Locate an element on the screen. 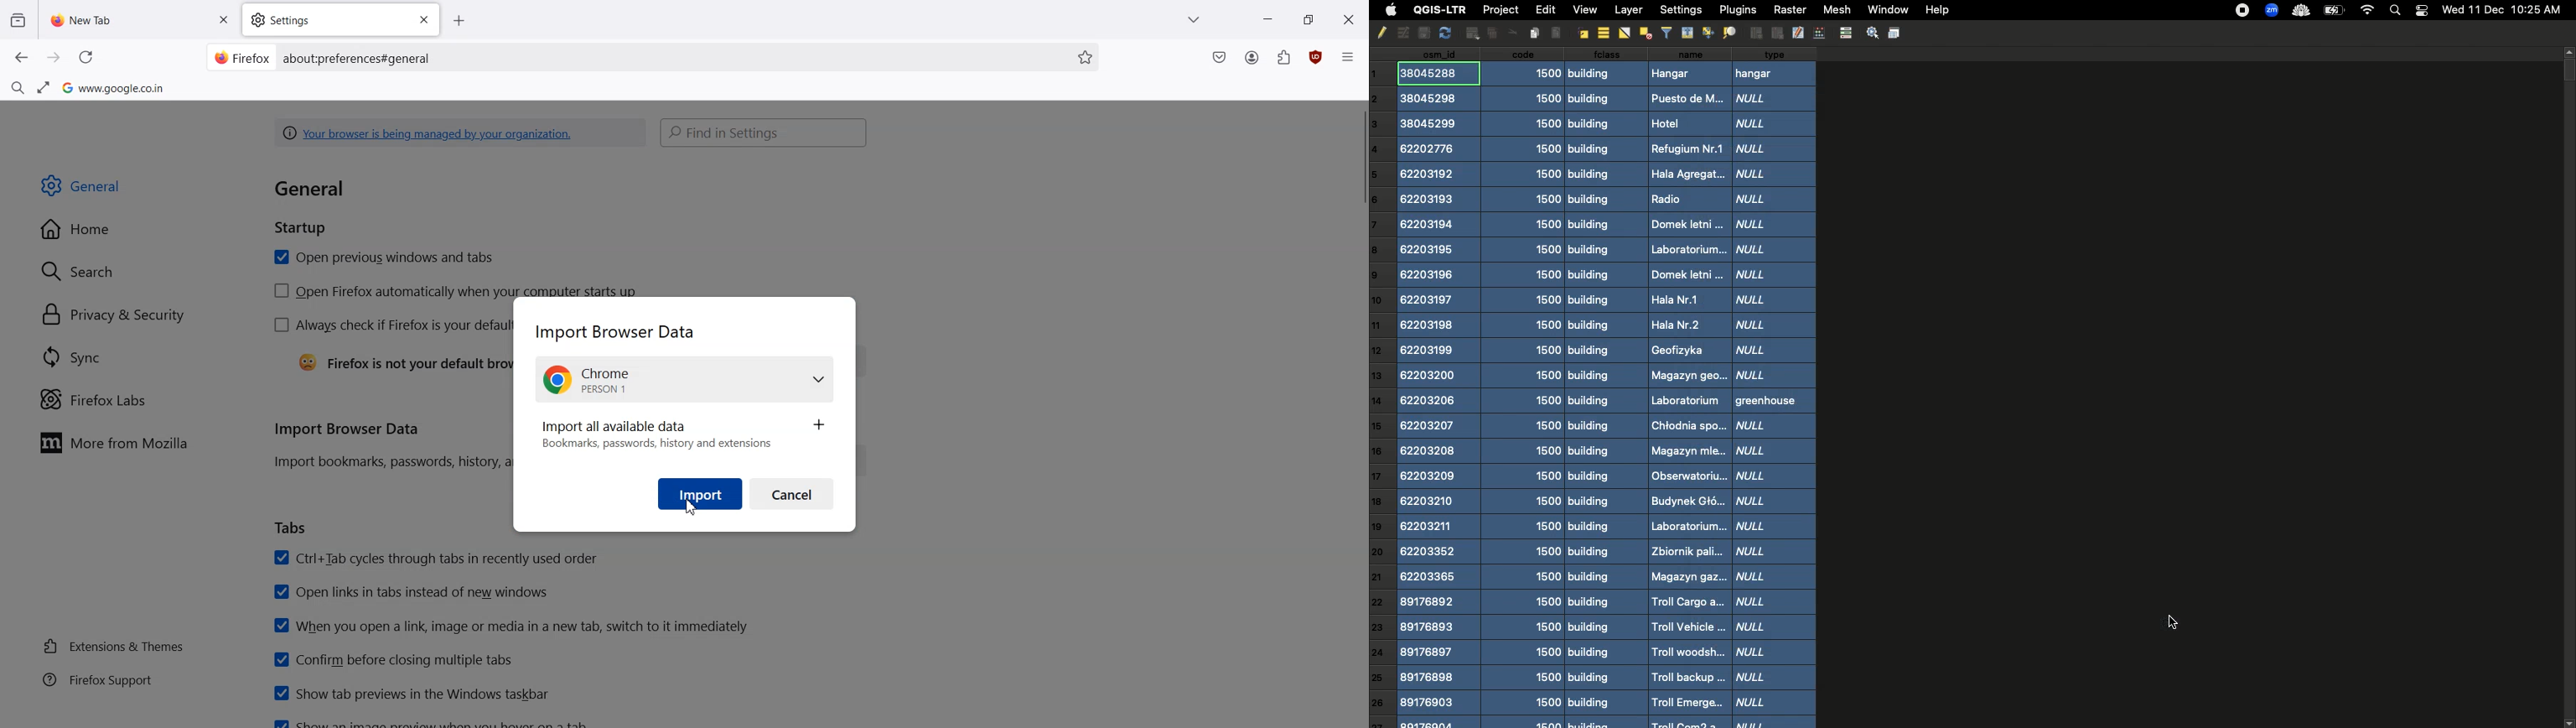 The height and width of the screenshot is (728, 2576). Fullscreen is located at coordinates (44, 86).